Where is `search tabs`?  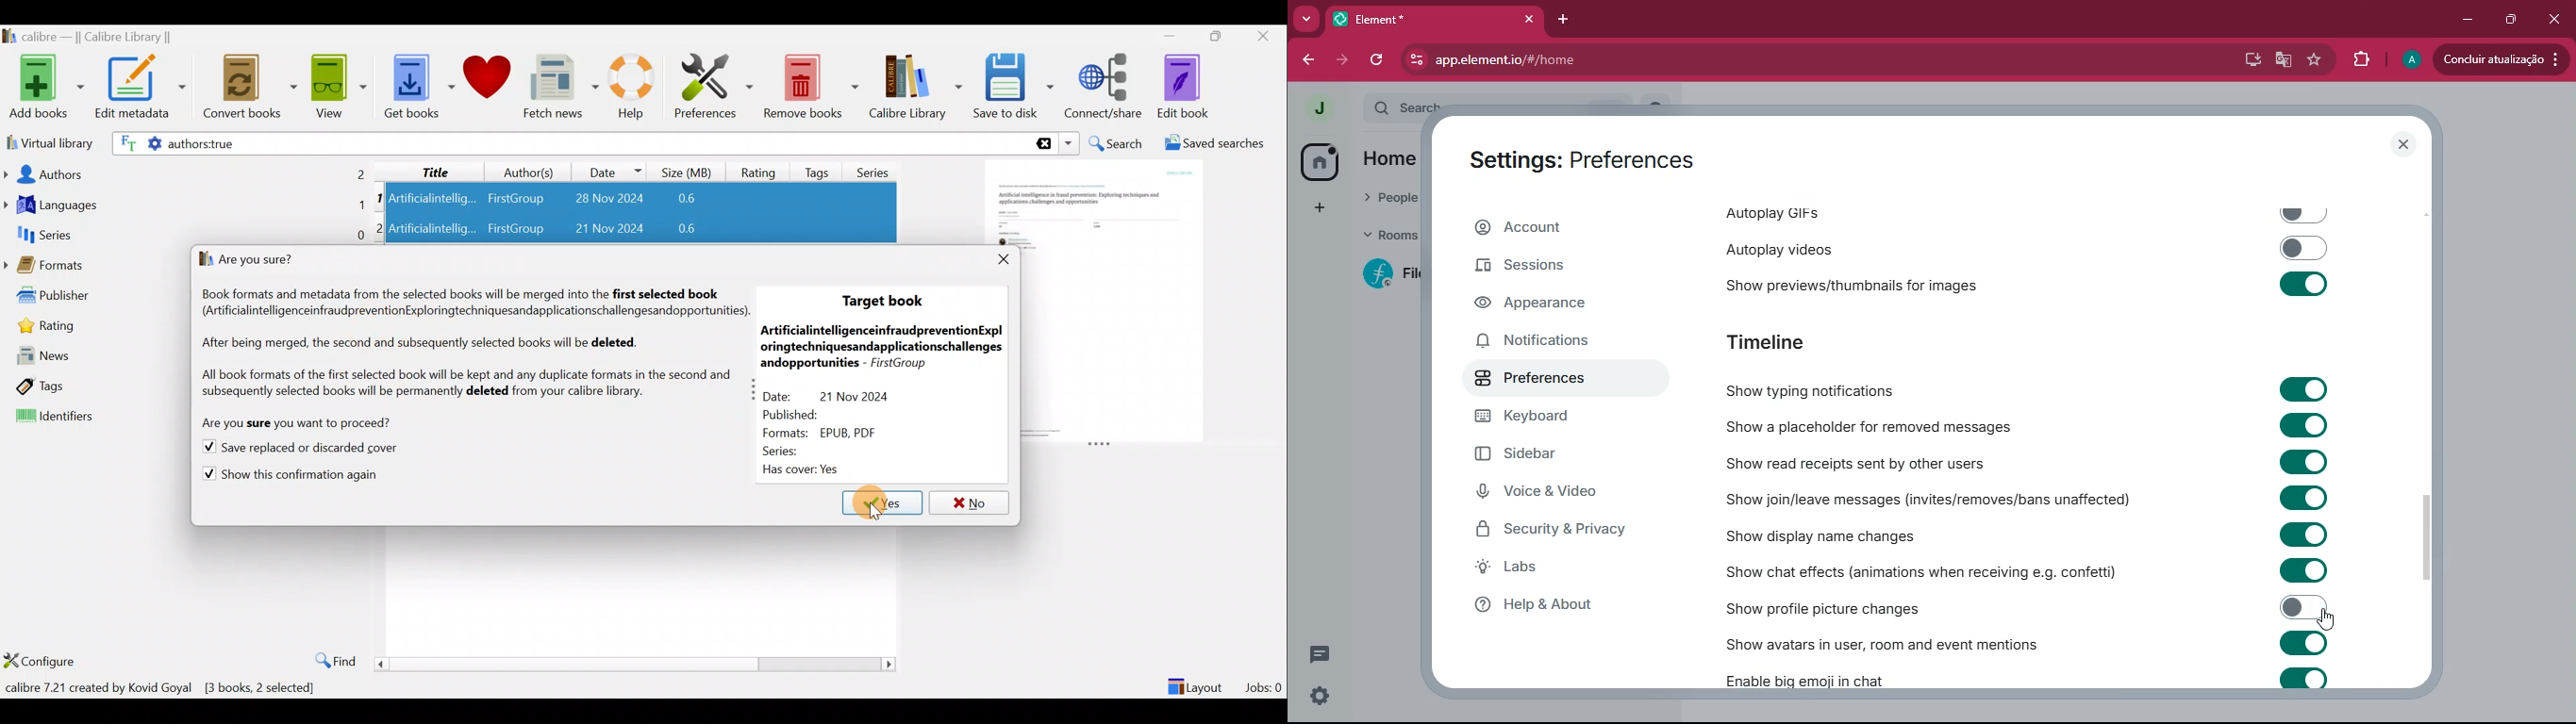 search tabs is located at coordinates (1306, 20).